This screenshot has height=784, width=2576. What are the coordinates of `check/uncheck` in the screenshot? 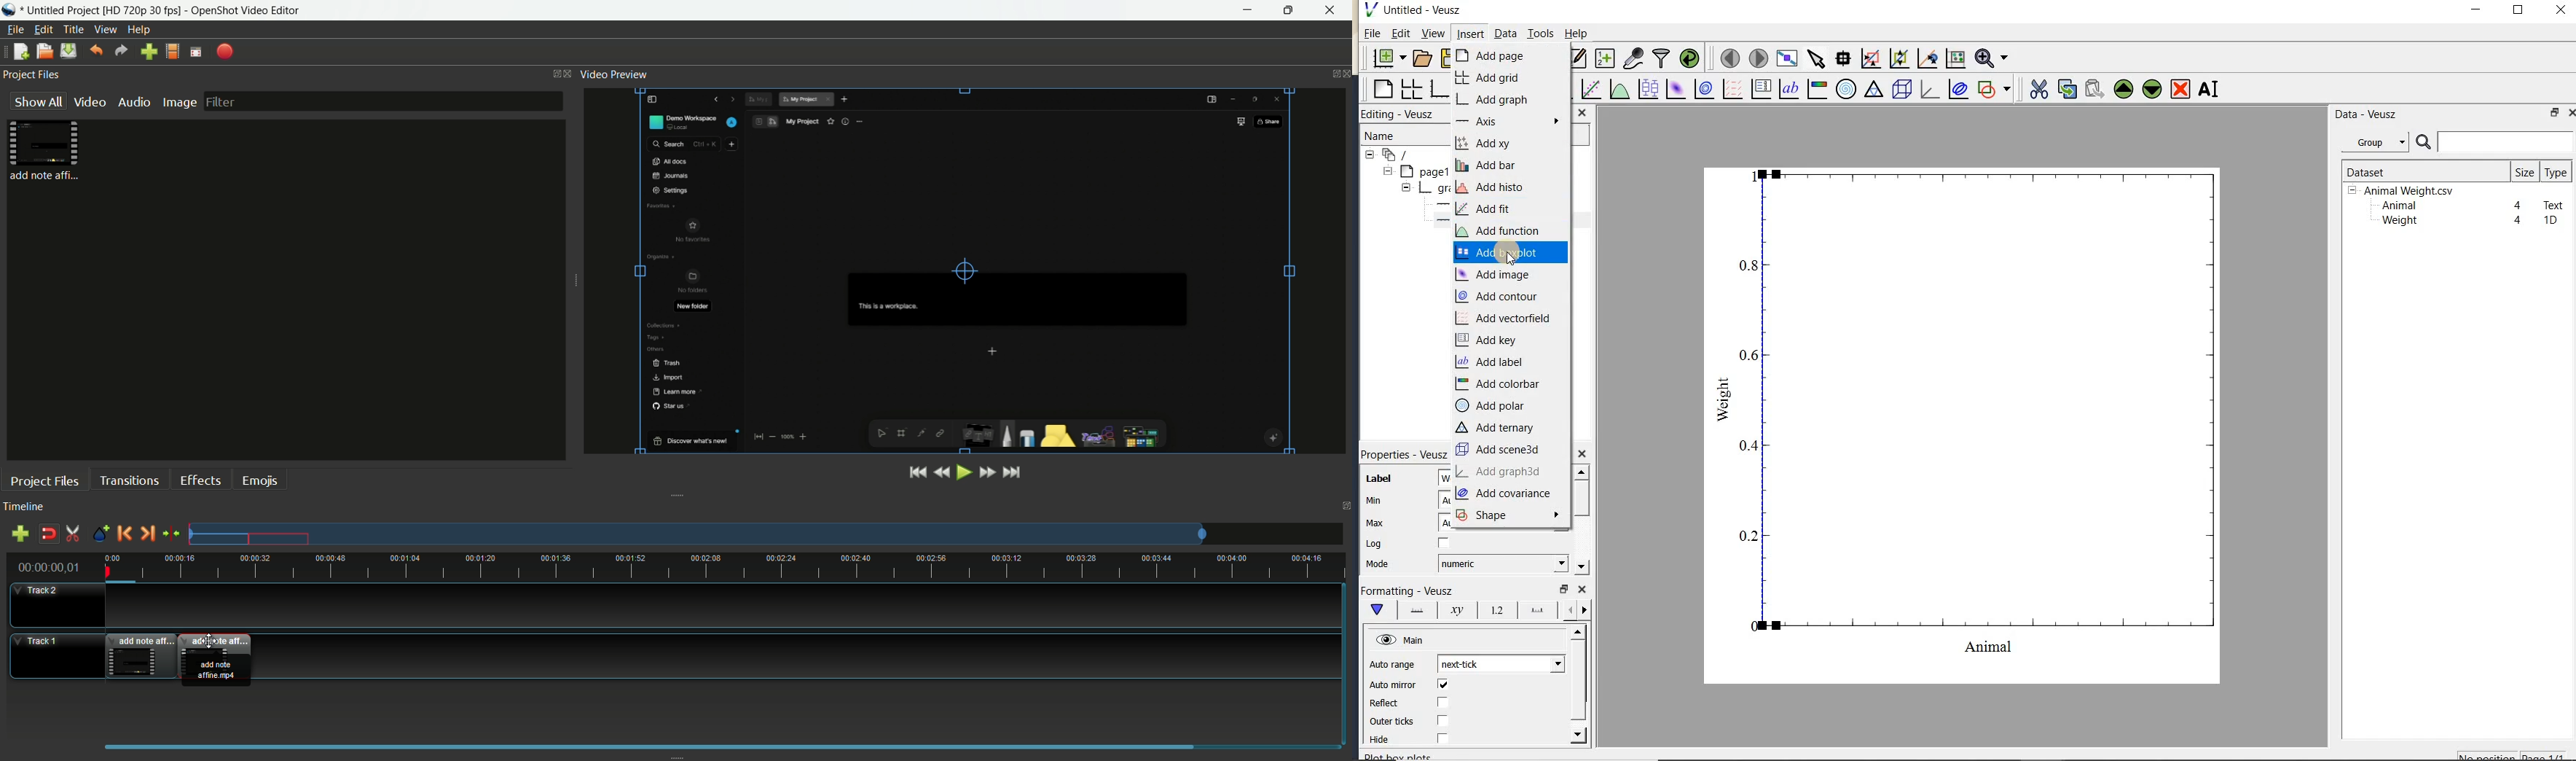 It's located at (1444, 544).